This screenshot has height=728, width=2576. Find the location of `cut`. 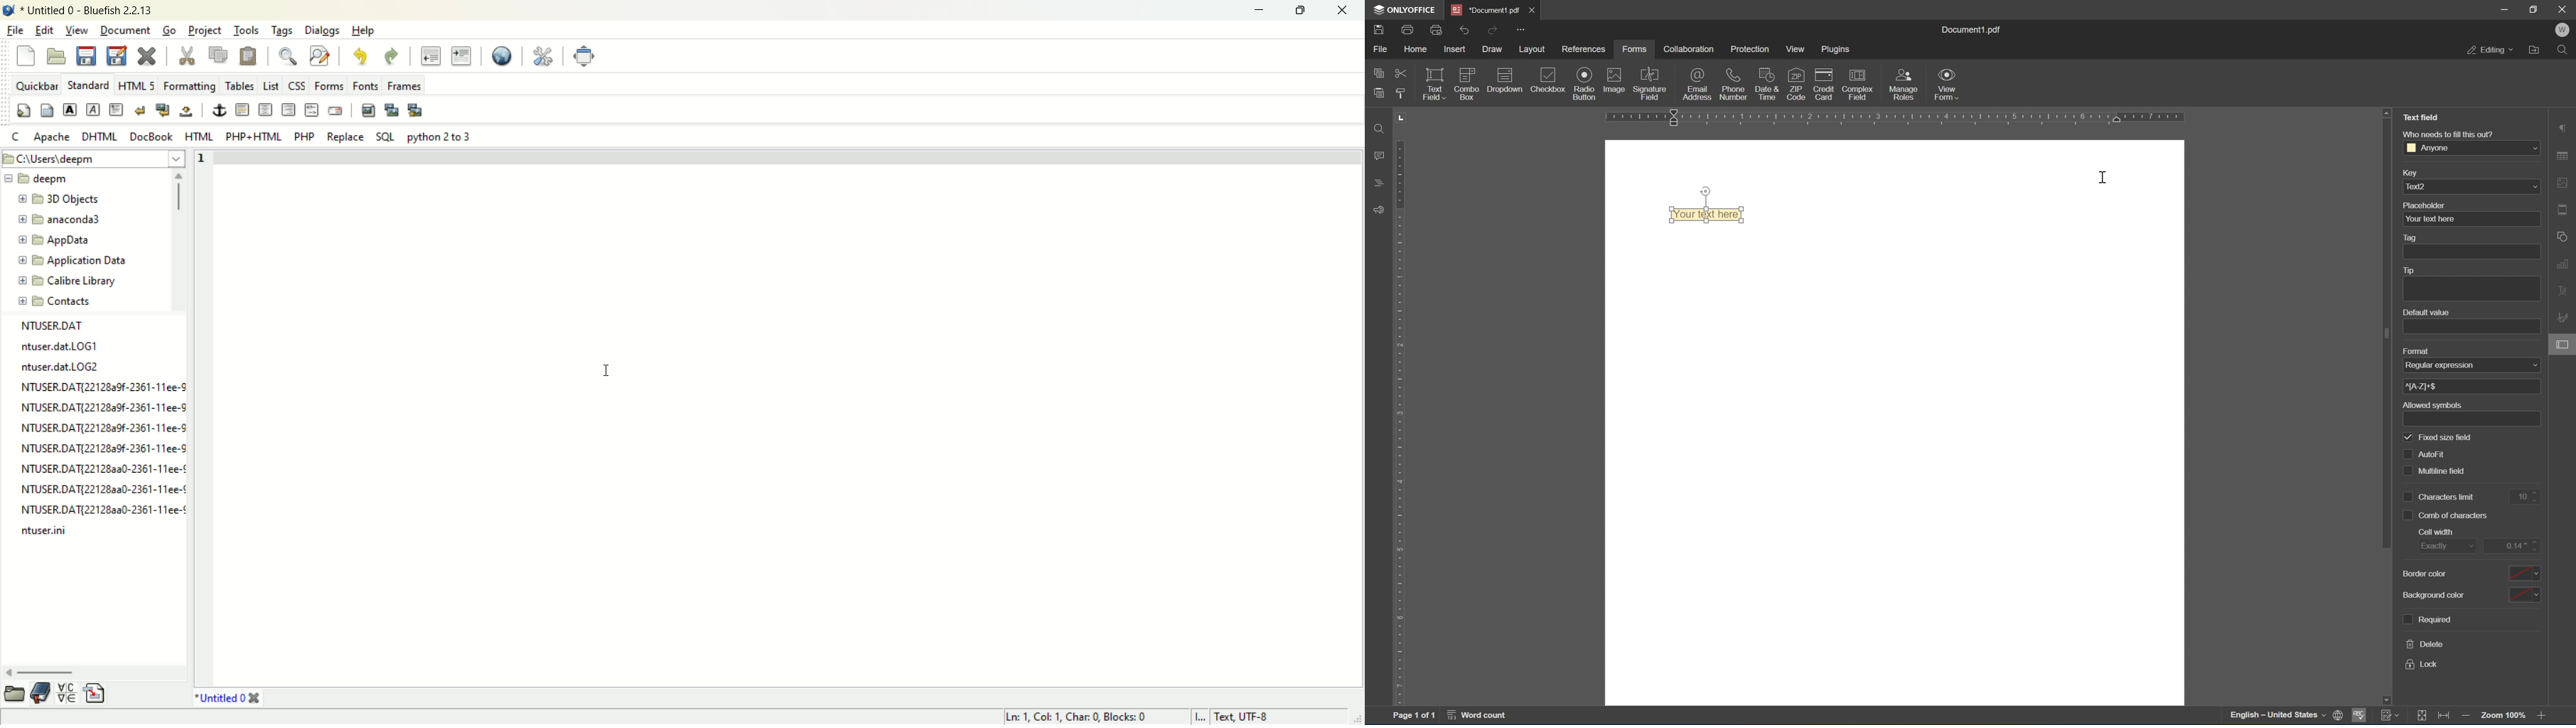

cut is located at coordinates (186, 56).